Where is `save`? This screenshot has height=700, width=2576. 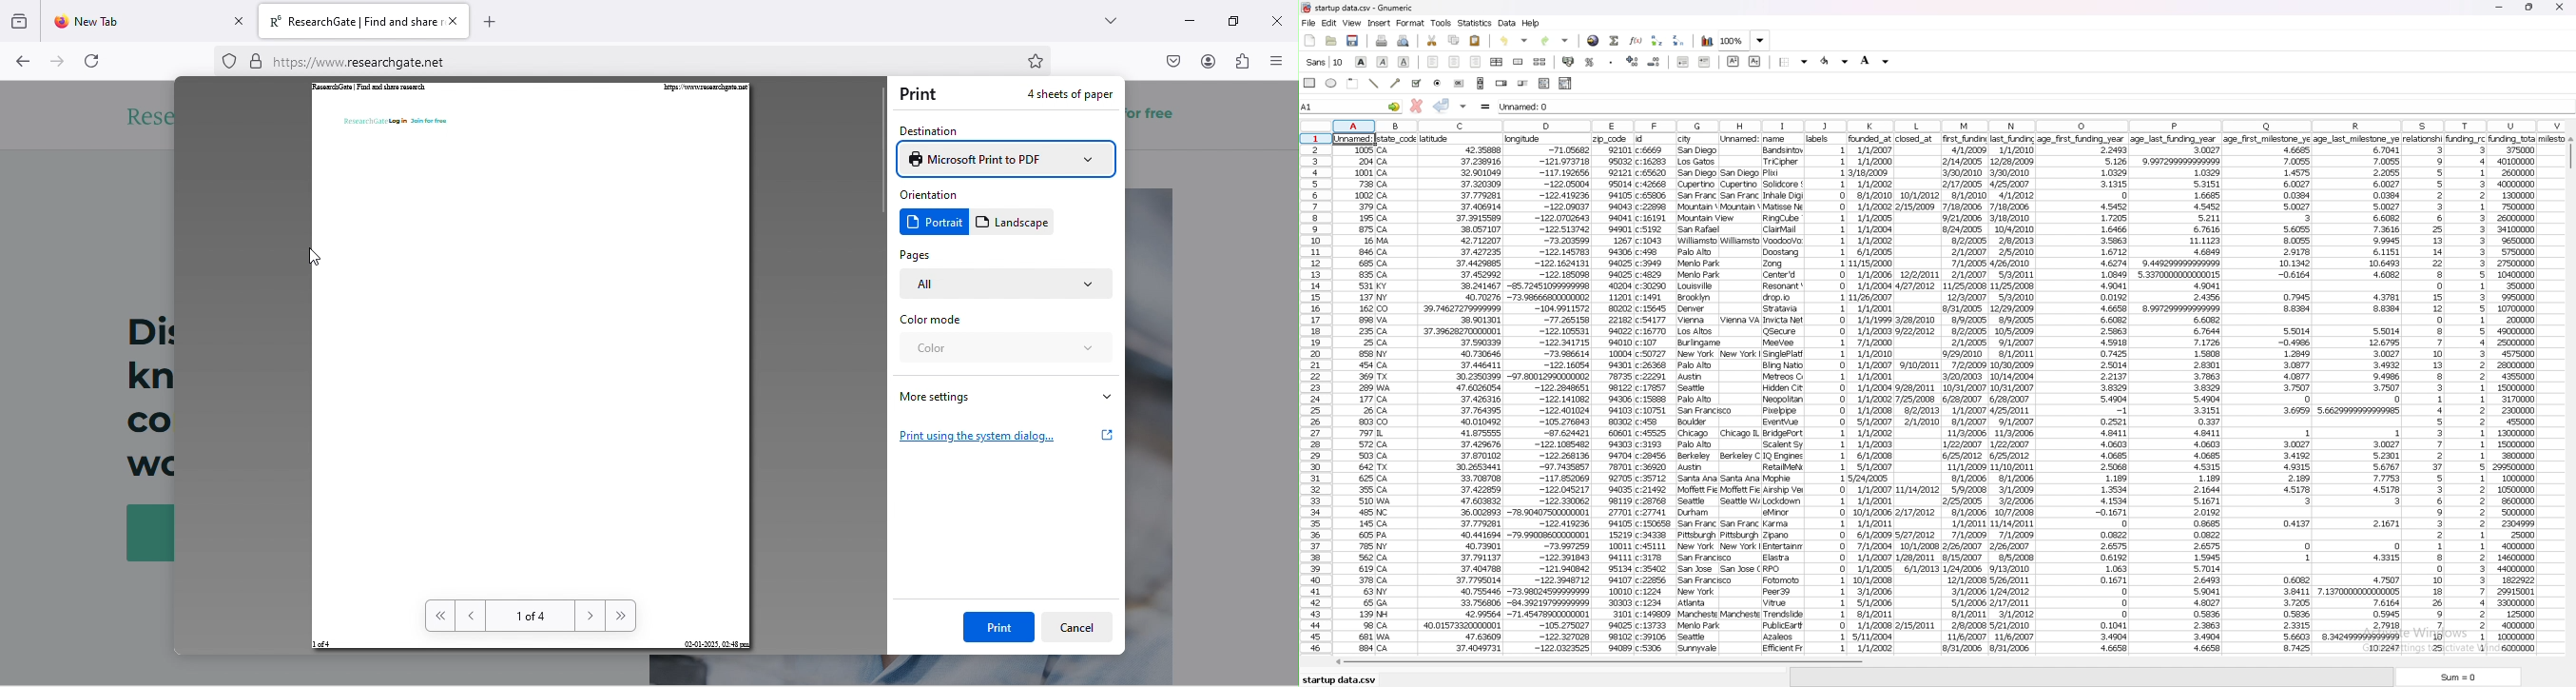 save is located at coordinates (1353, 41).